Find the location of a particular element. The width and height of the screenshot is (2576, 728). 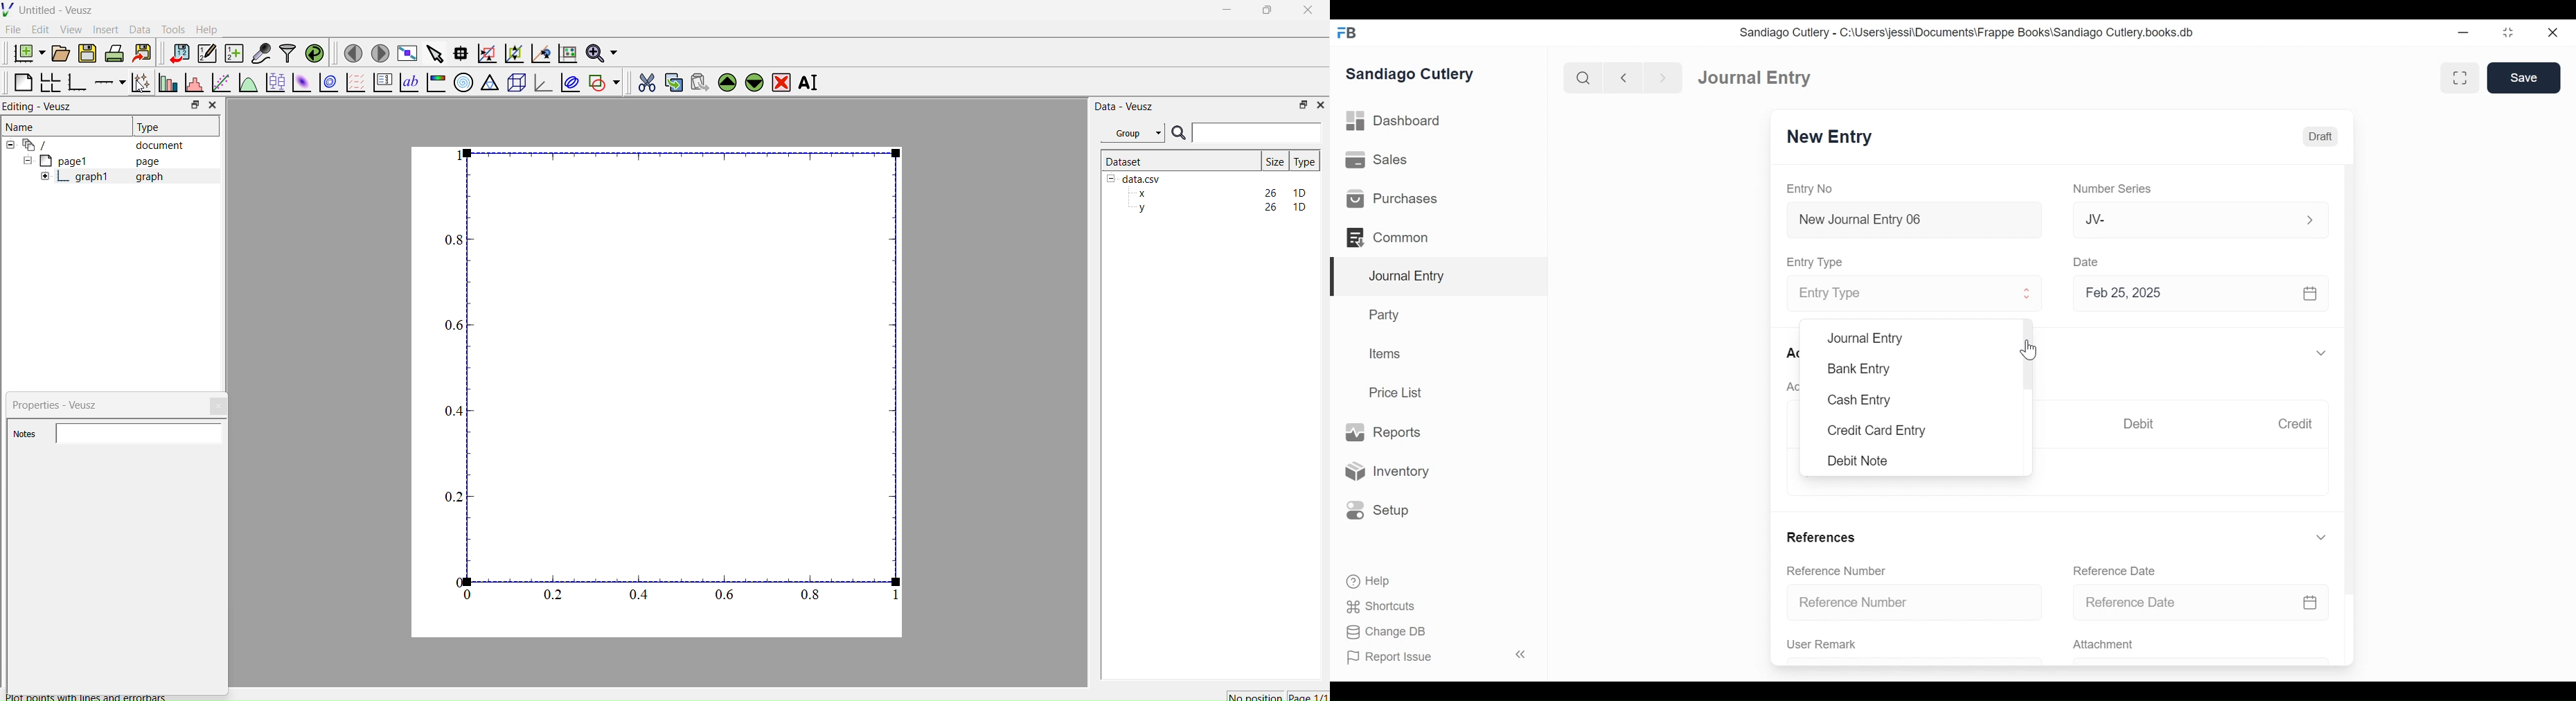

Debit Note is located at coordinates (1860, 461).